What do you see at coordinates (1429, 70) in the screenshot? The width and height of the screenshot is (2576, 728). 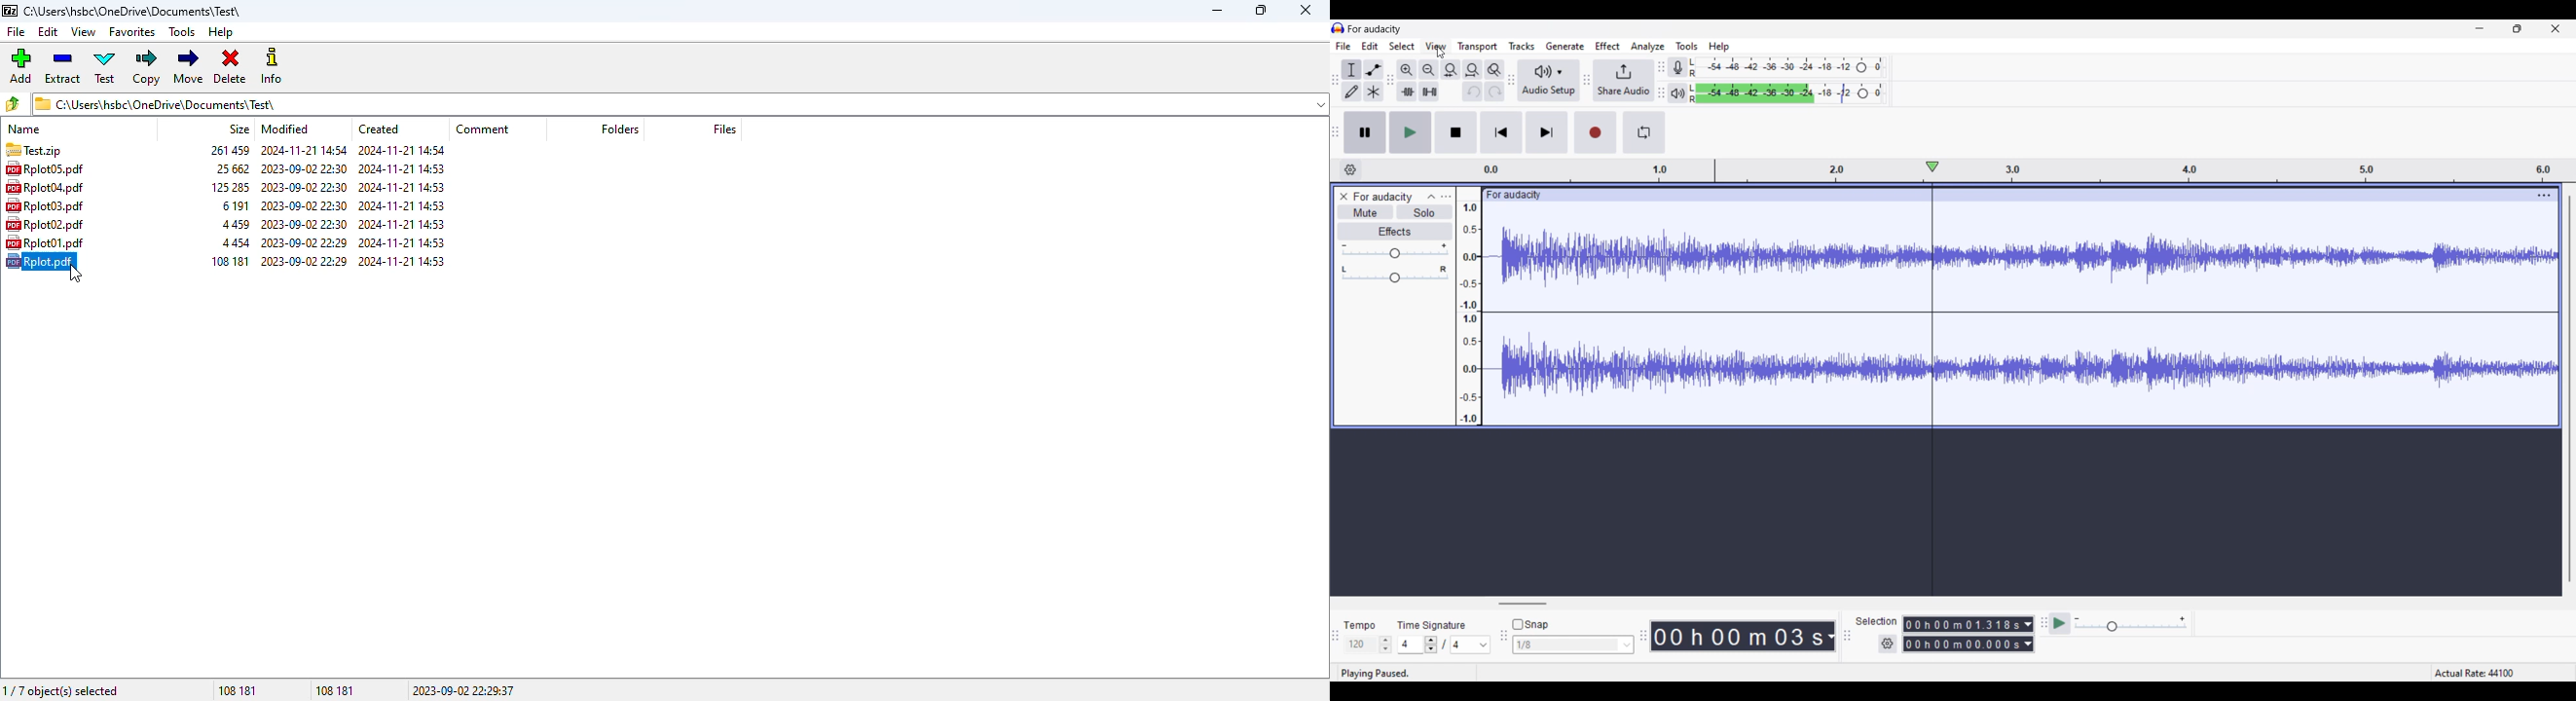 I see `Zoom out` at bounding box center [1429, 70].